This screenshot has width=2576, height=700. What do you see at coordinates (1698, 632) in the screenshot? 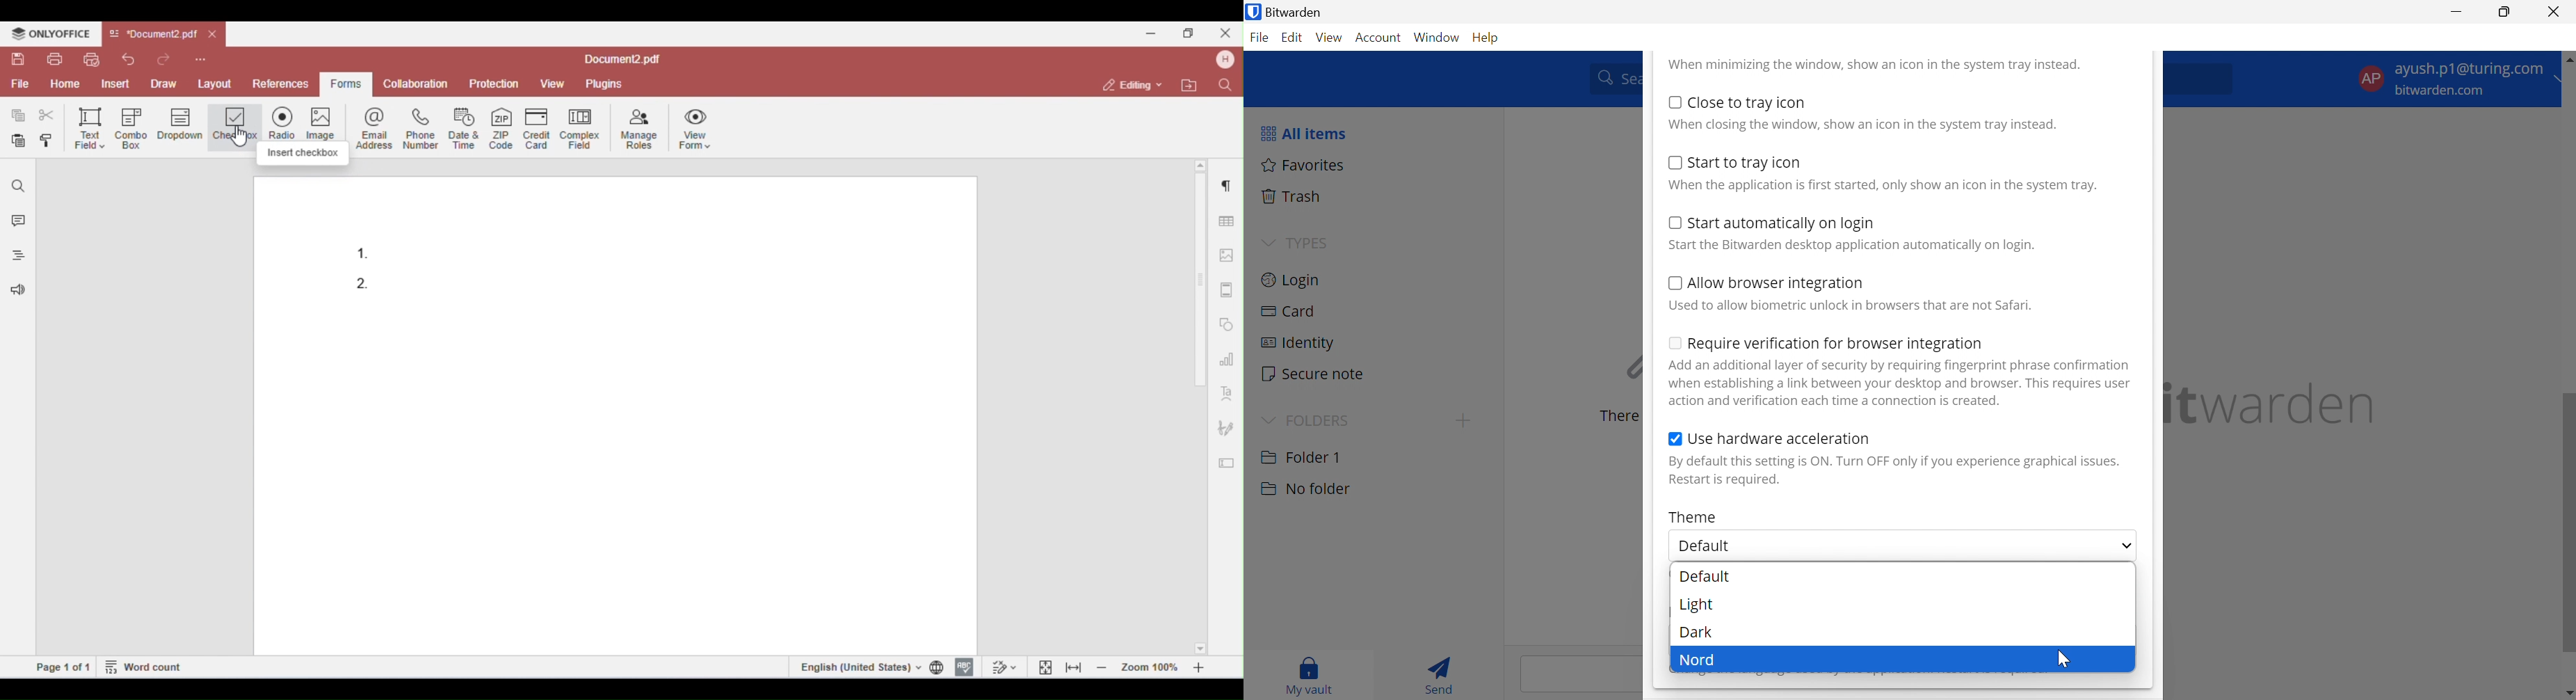
I see `Dark` at bounding box center [1698, 632].